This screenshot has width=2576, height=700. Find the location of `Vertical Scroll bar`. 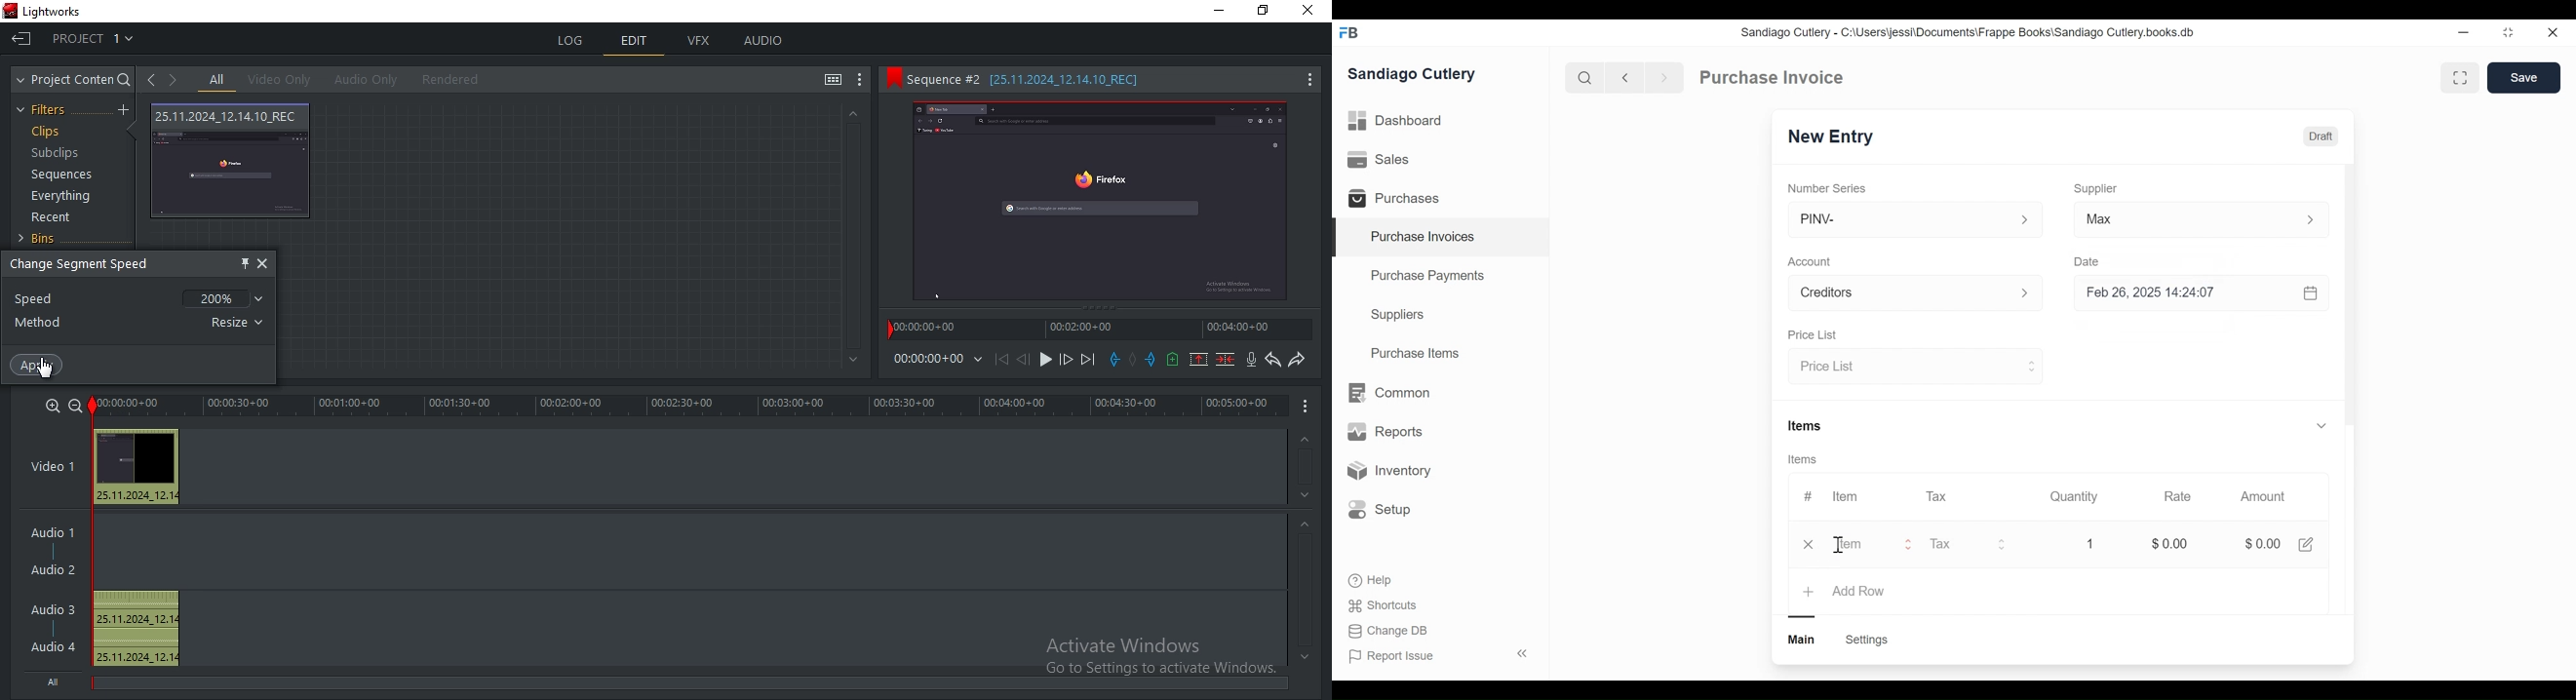

Vertical Scroll bar is located at coordinates (2350, 306).